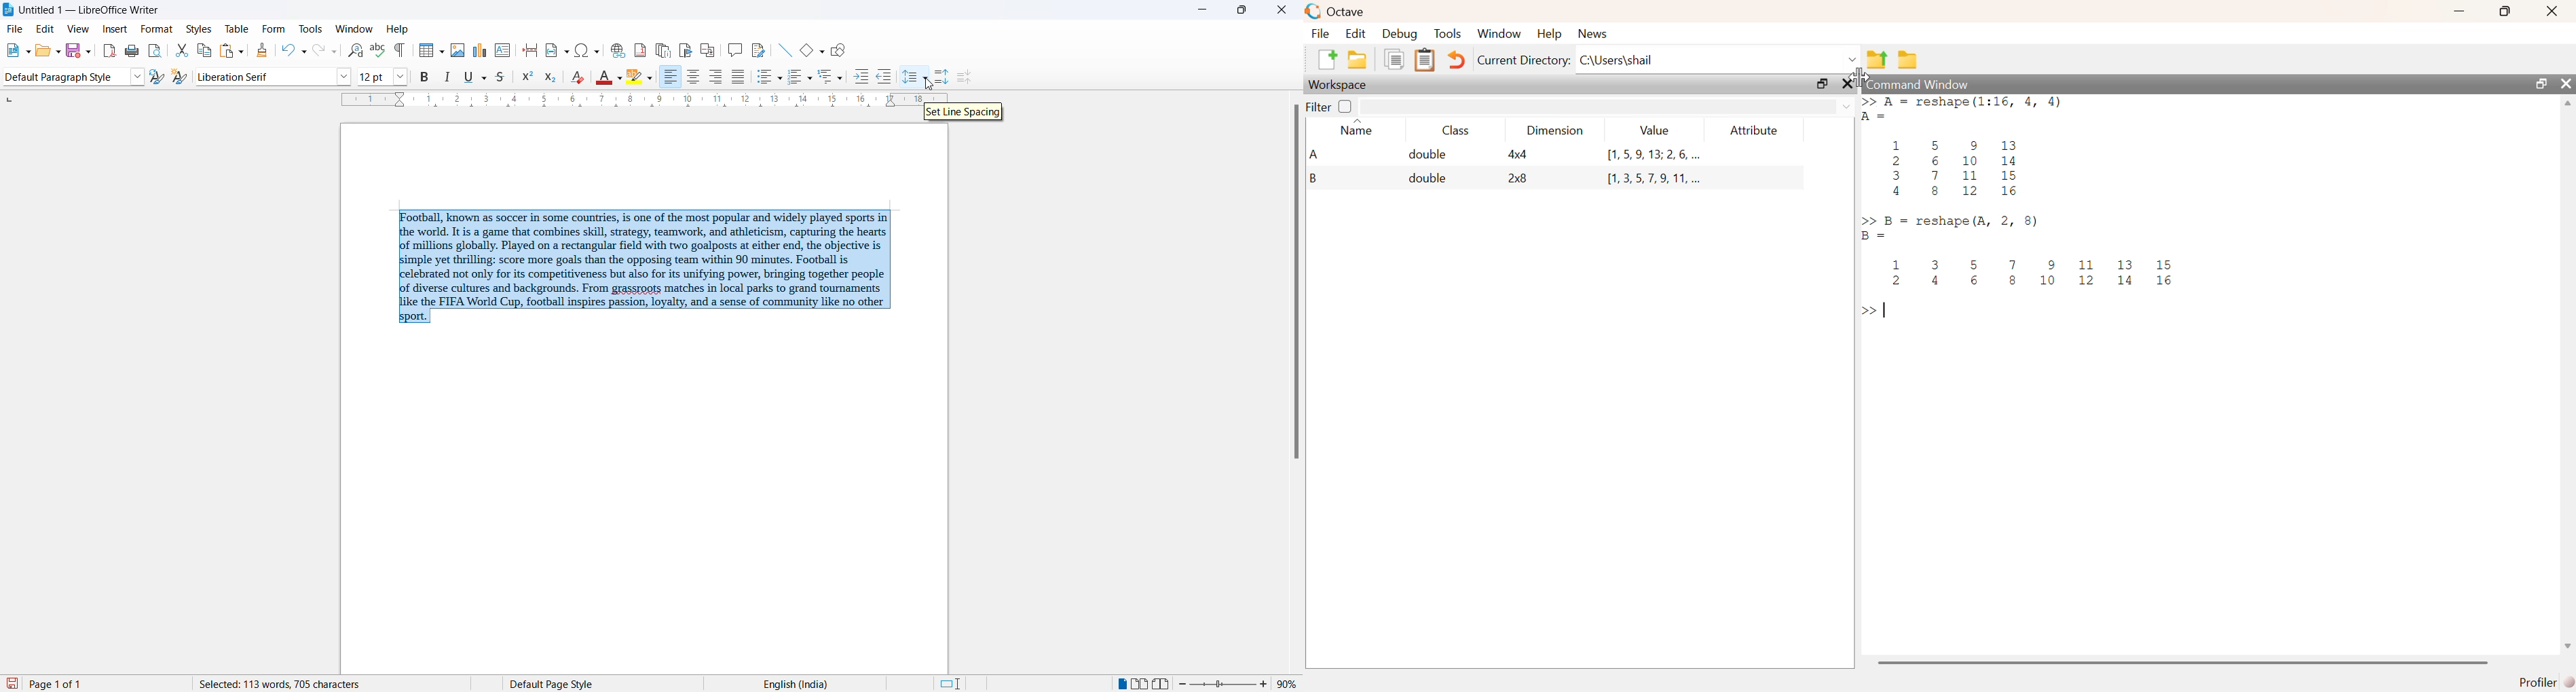 The width and height of the screenshot is (2576, 700). I want to click on character highlighting options, so click(651, 78).